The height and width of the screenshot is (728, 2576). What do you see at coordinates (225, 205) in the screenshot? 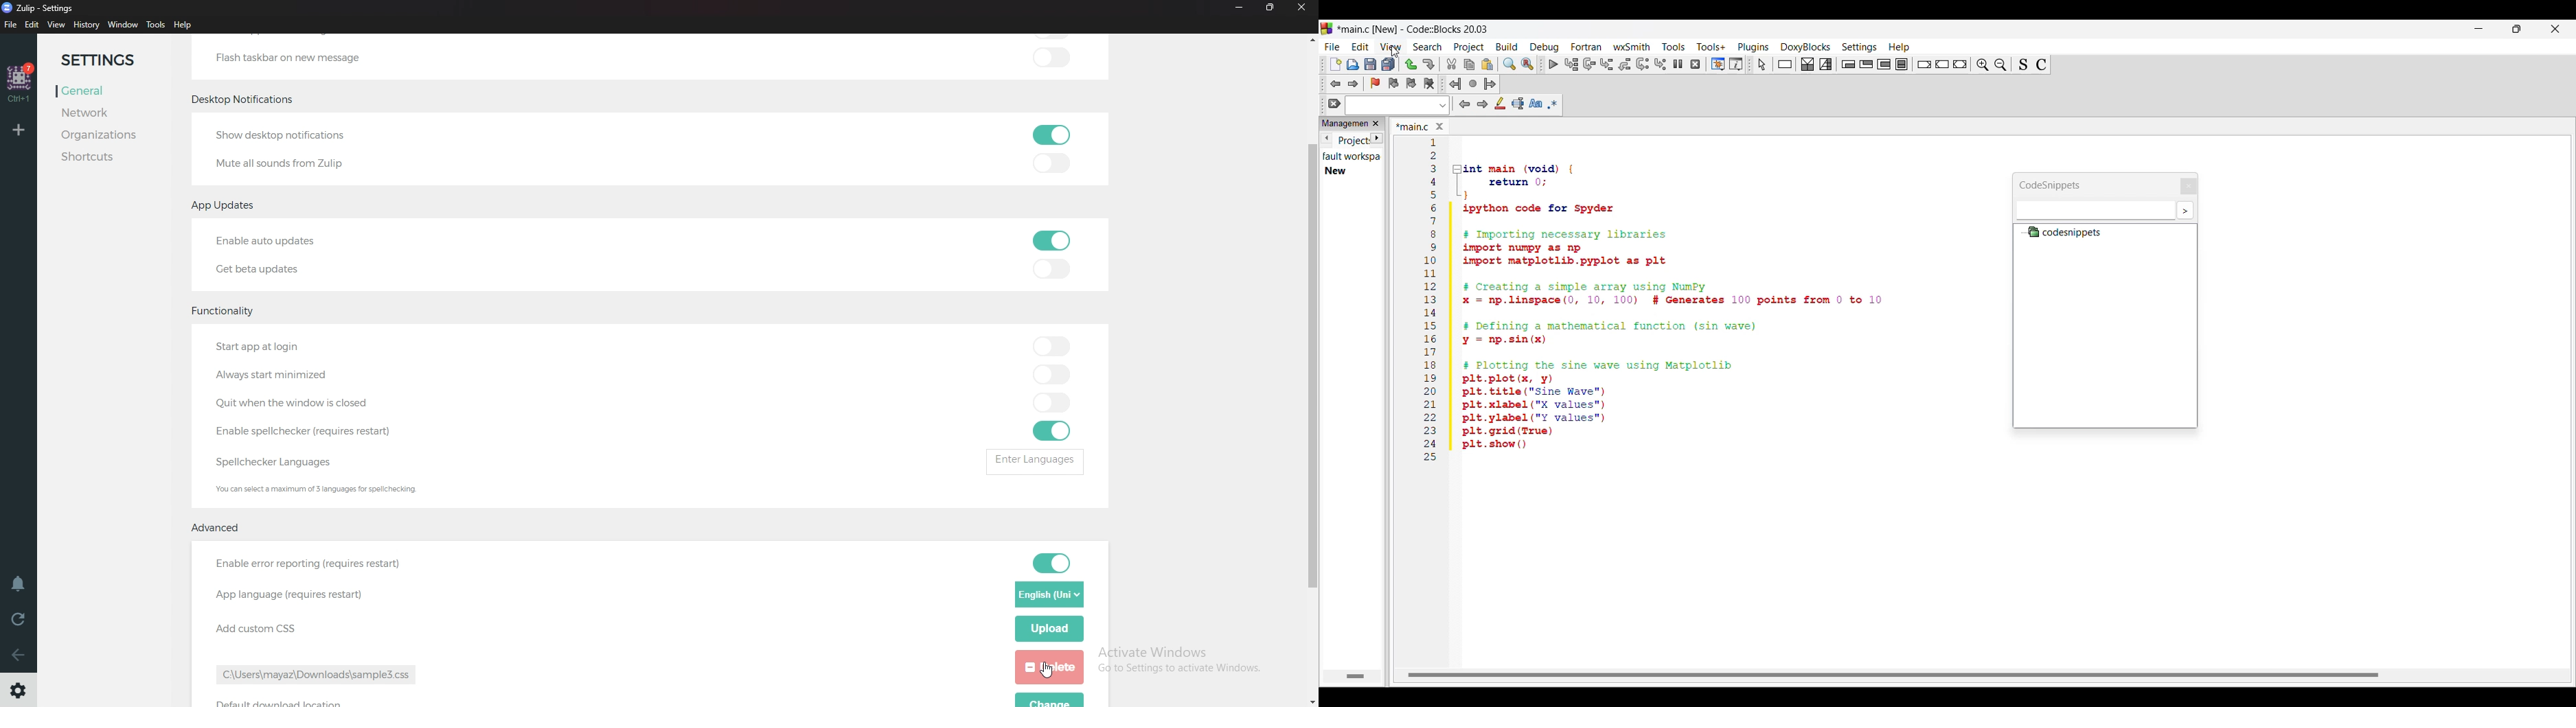
I see `app updates` at bounding box center [225, 205].